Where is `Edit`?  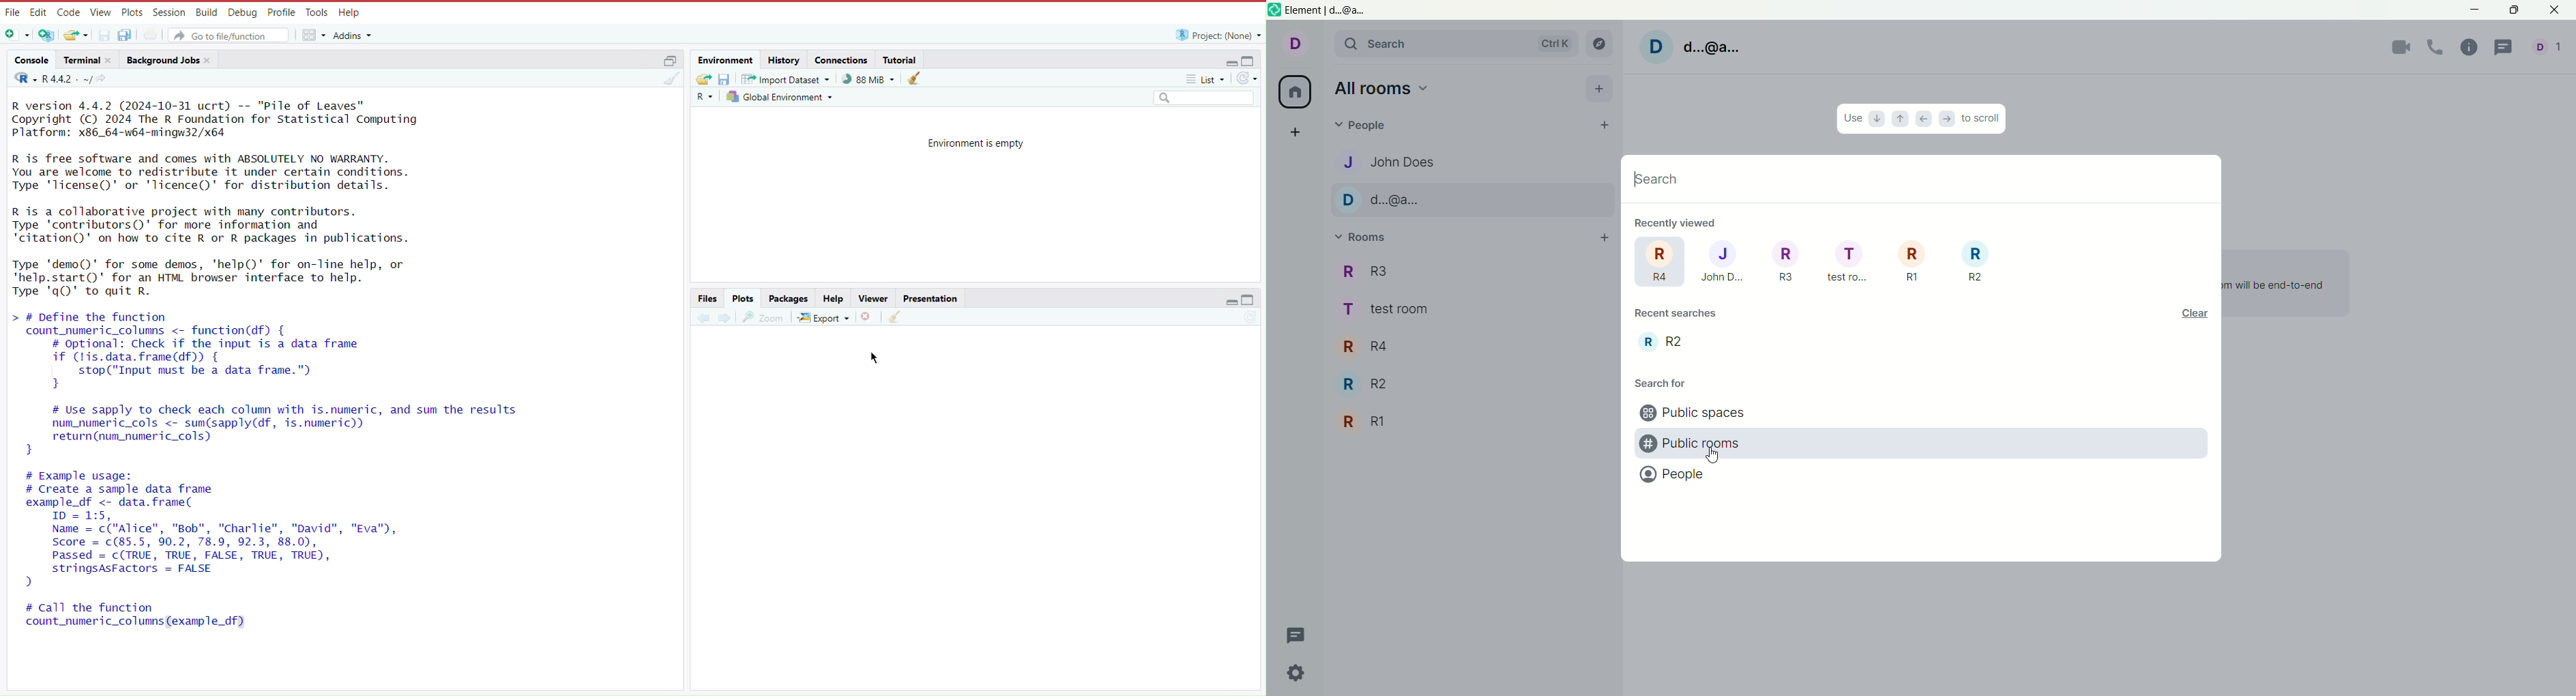 Edit is located at coordinates (38, 12).